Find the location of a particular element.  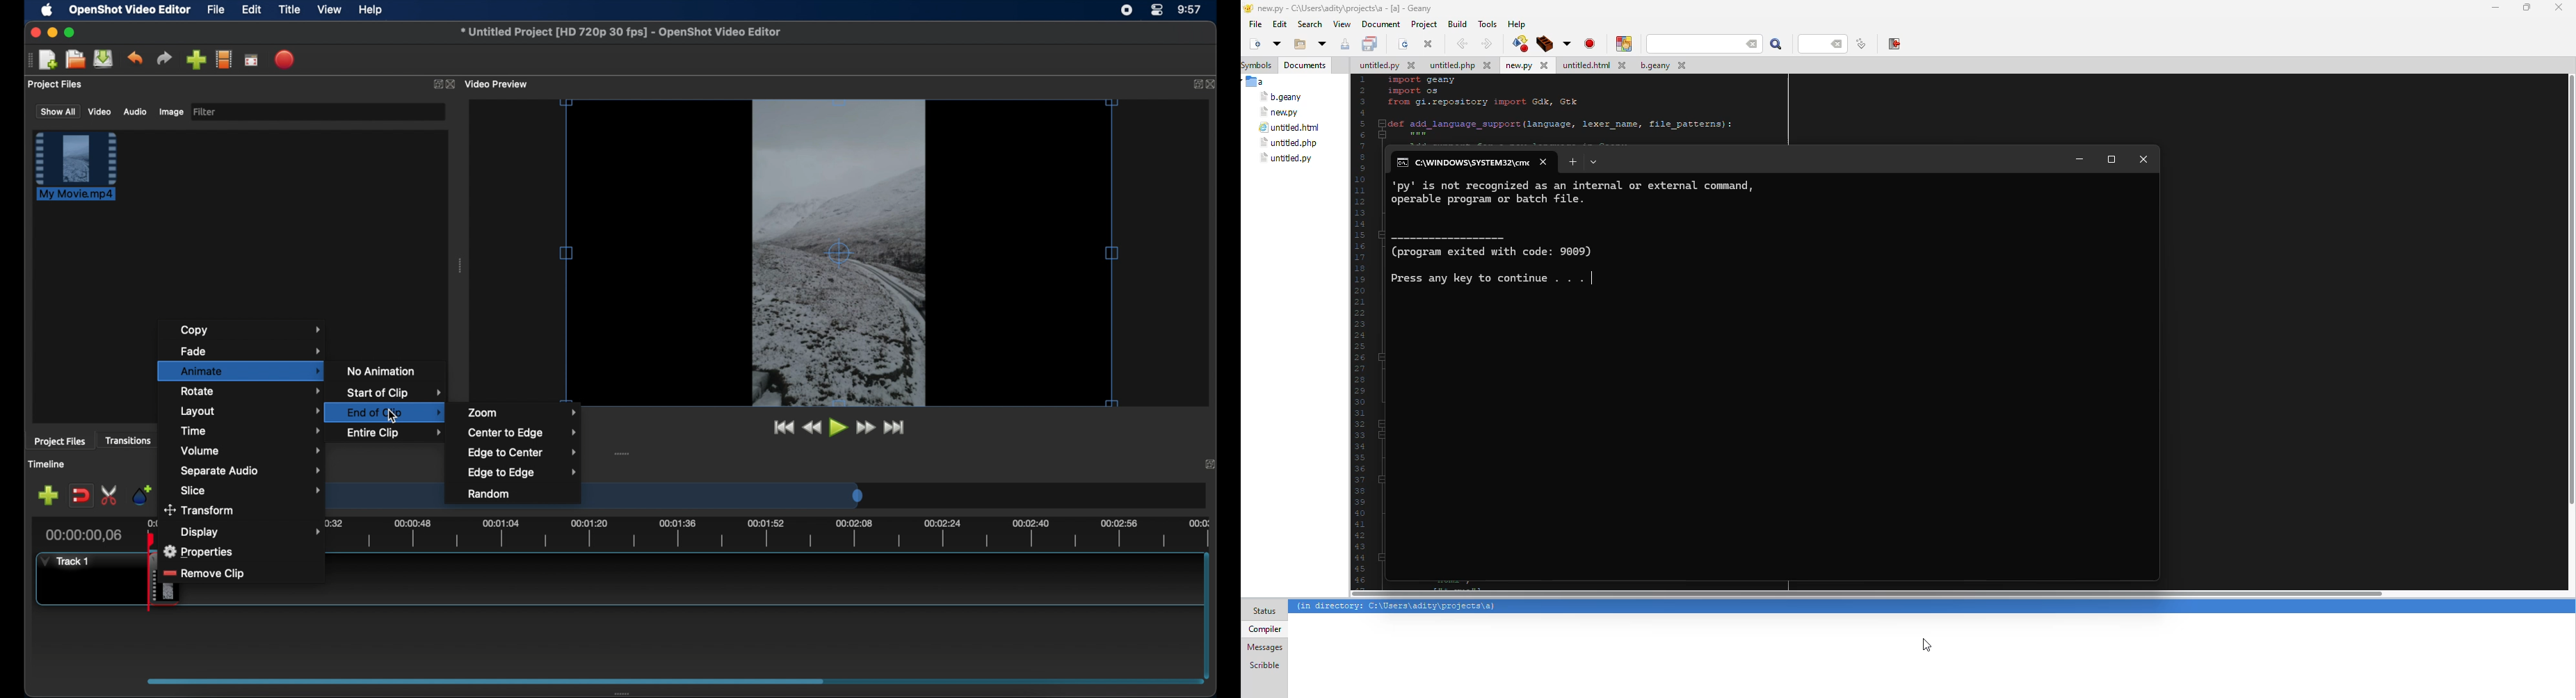

export video is located at coordinates (286, 59).